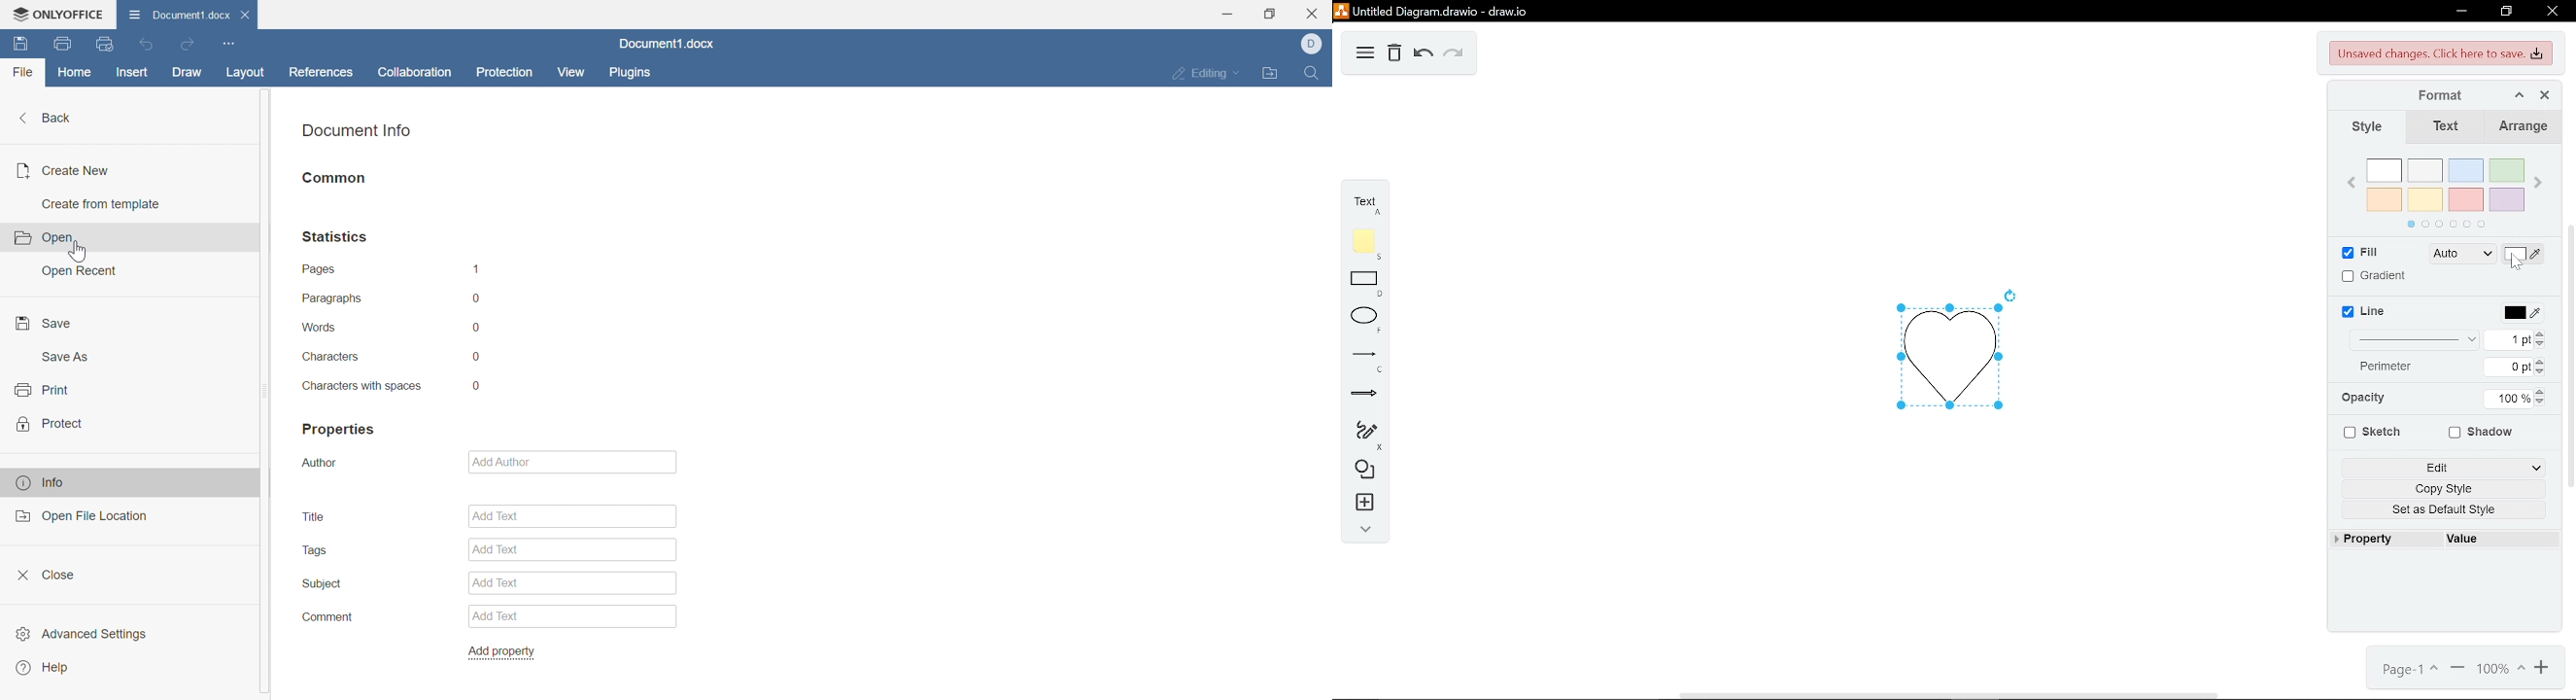 This screenshot has width=2576, height=700. What do you see at coordinates (231, 43) in the screenshot?
I see `customize quick access settings` at bounding box center [231, 43].